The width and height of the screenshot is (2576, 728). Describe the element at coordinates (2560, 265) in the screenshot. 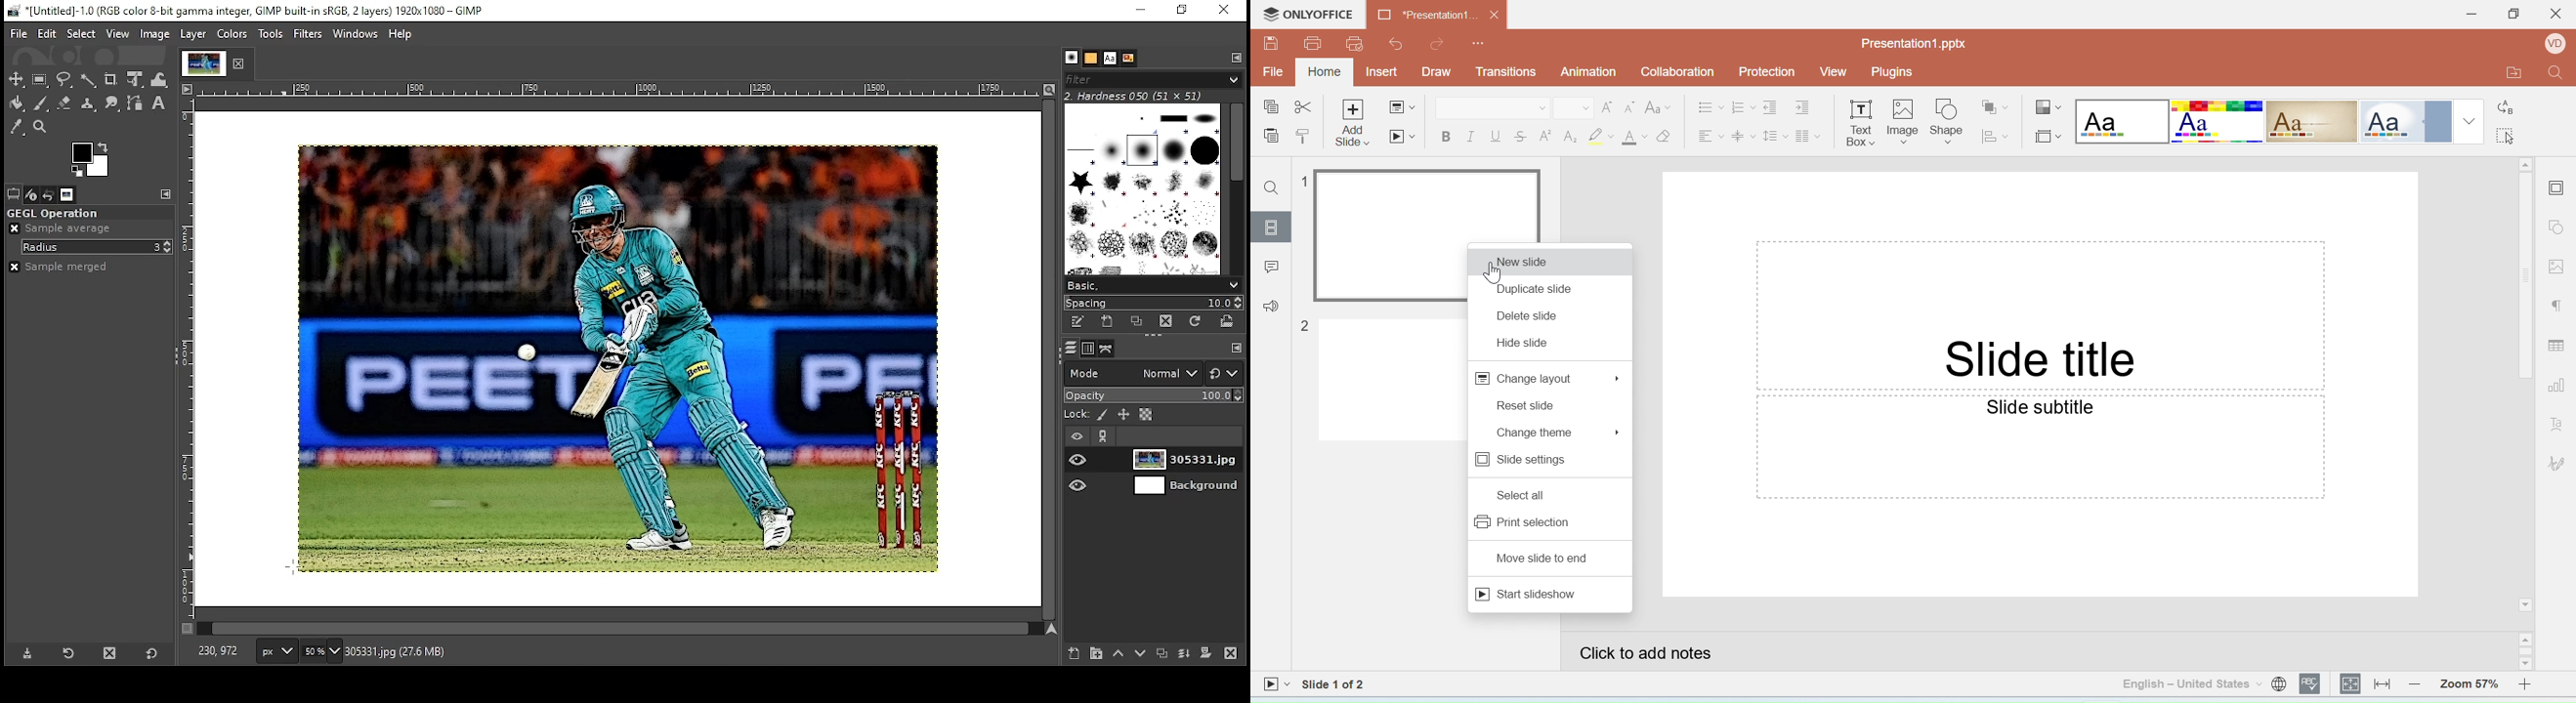

I see `Image settings` at that location.